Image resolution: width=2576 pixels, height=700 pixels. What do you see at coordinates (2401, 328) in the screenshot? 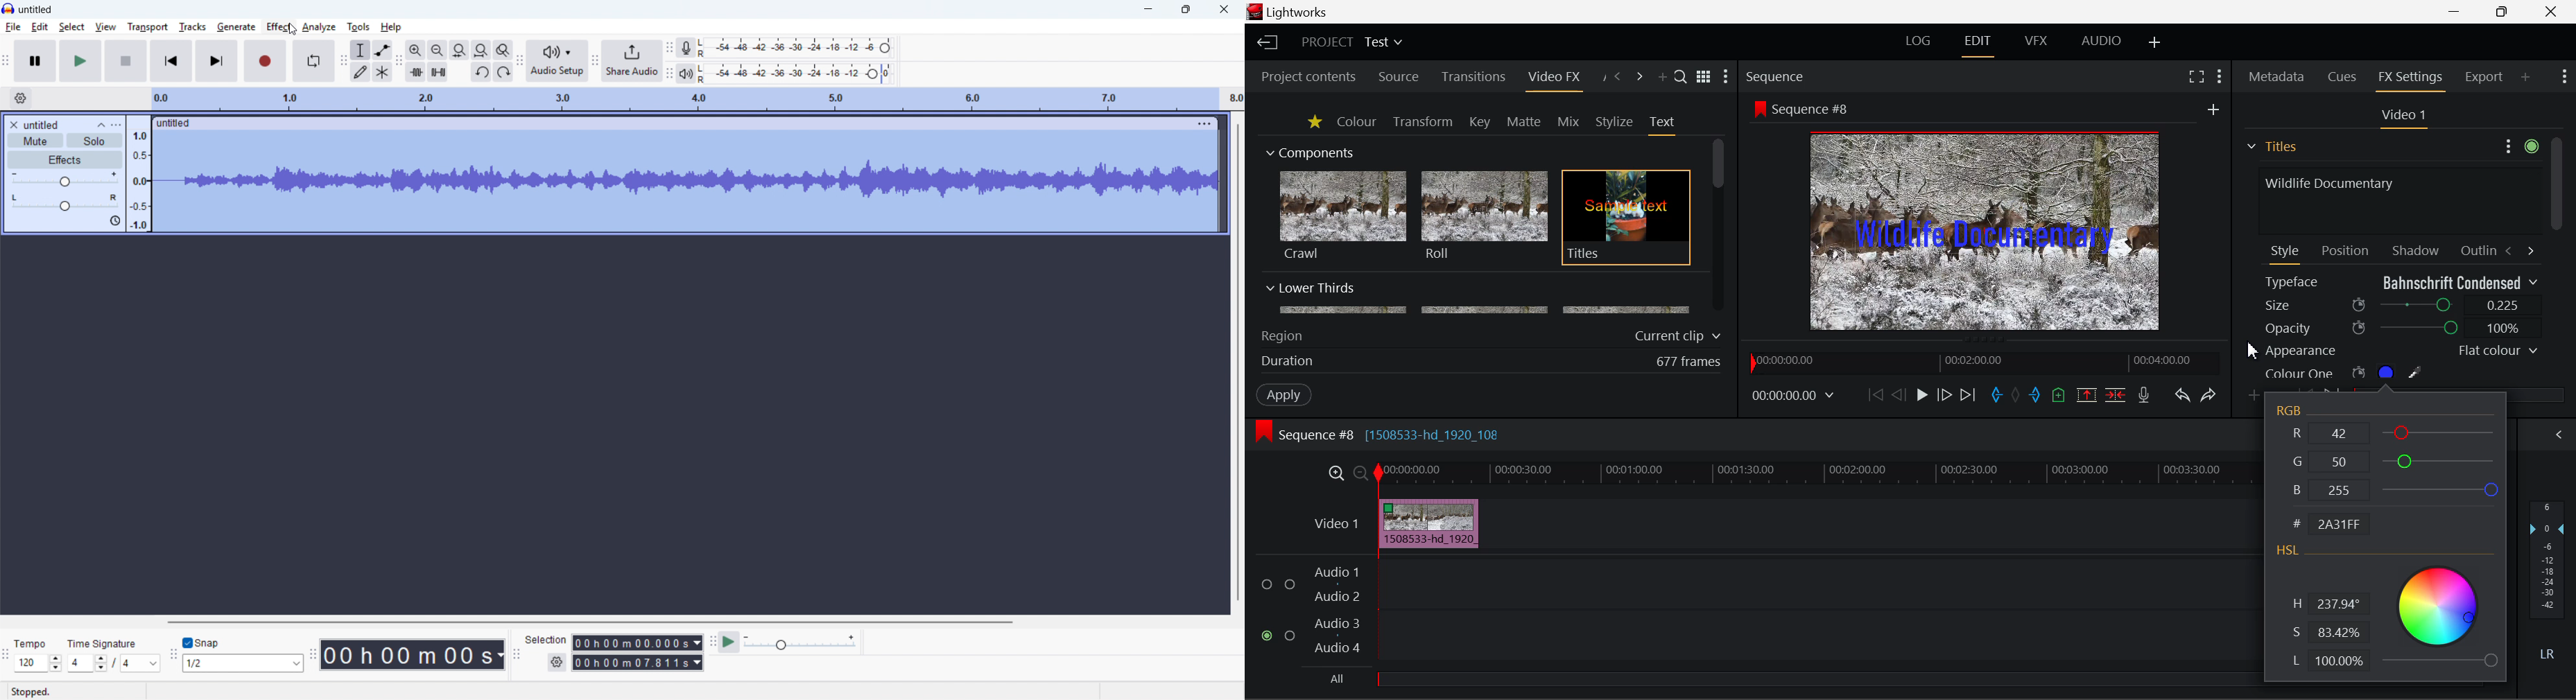
I see `Opacity` at bounding box center [2401, 328].